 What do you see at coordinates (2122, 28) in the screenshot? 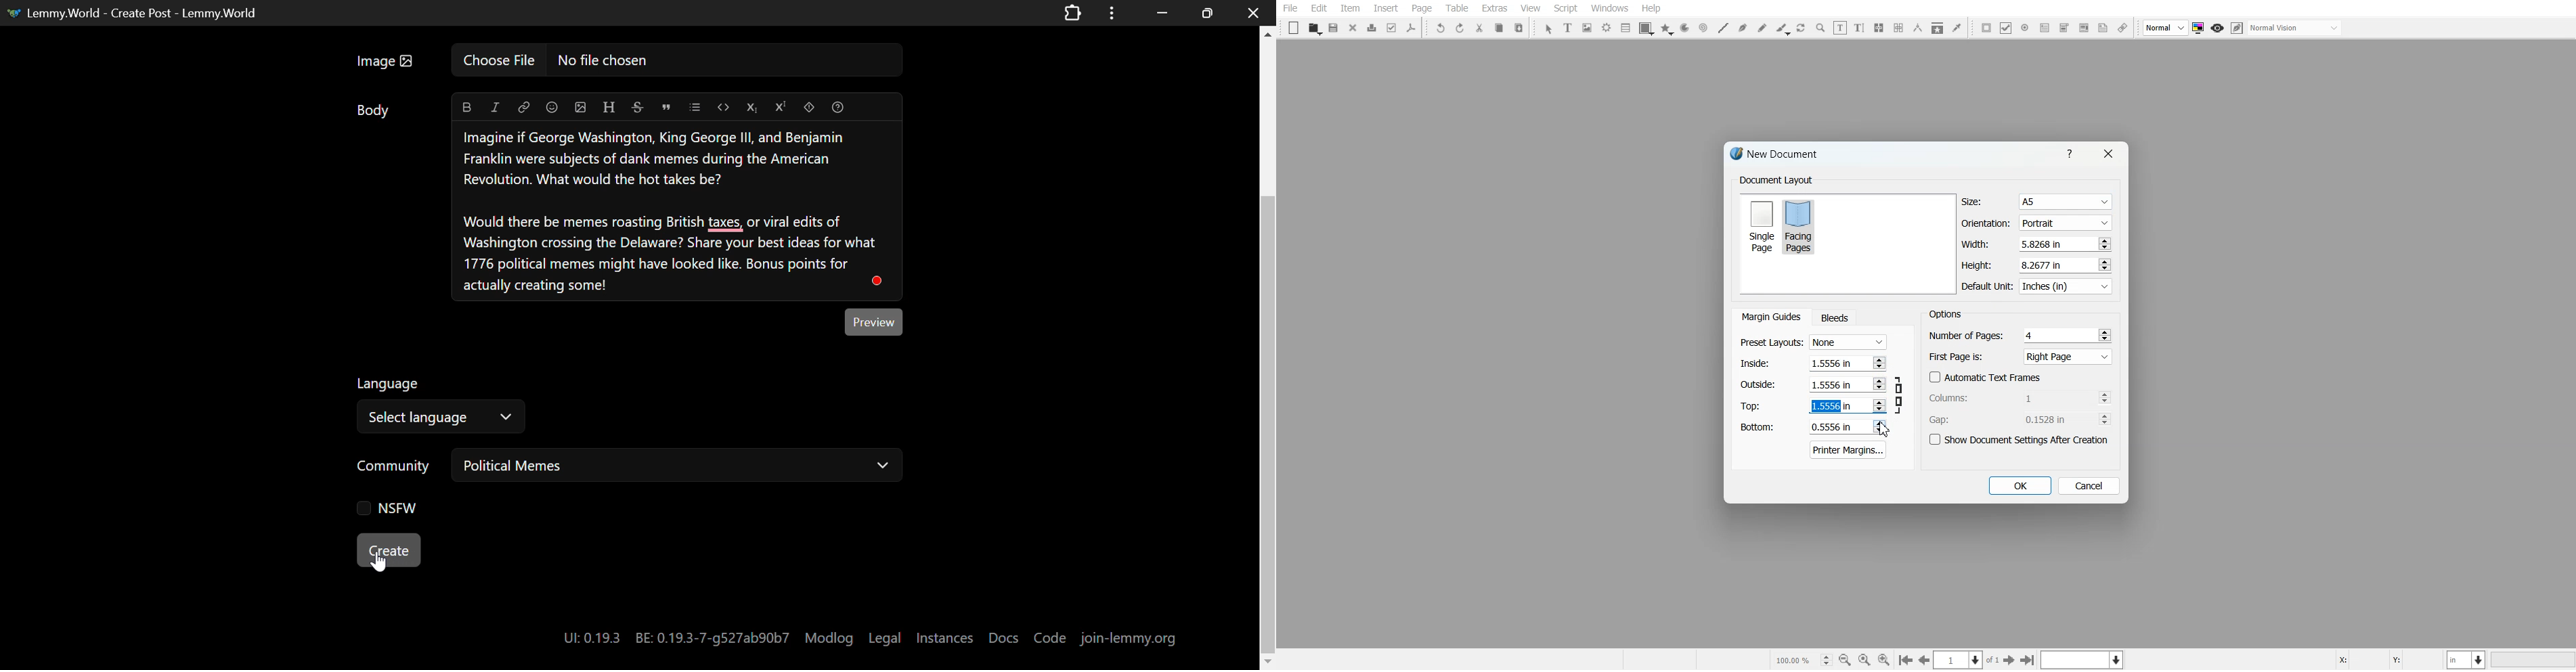
I see `Link Annotation` at bounding box center [2122, 28].